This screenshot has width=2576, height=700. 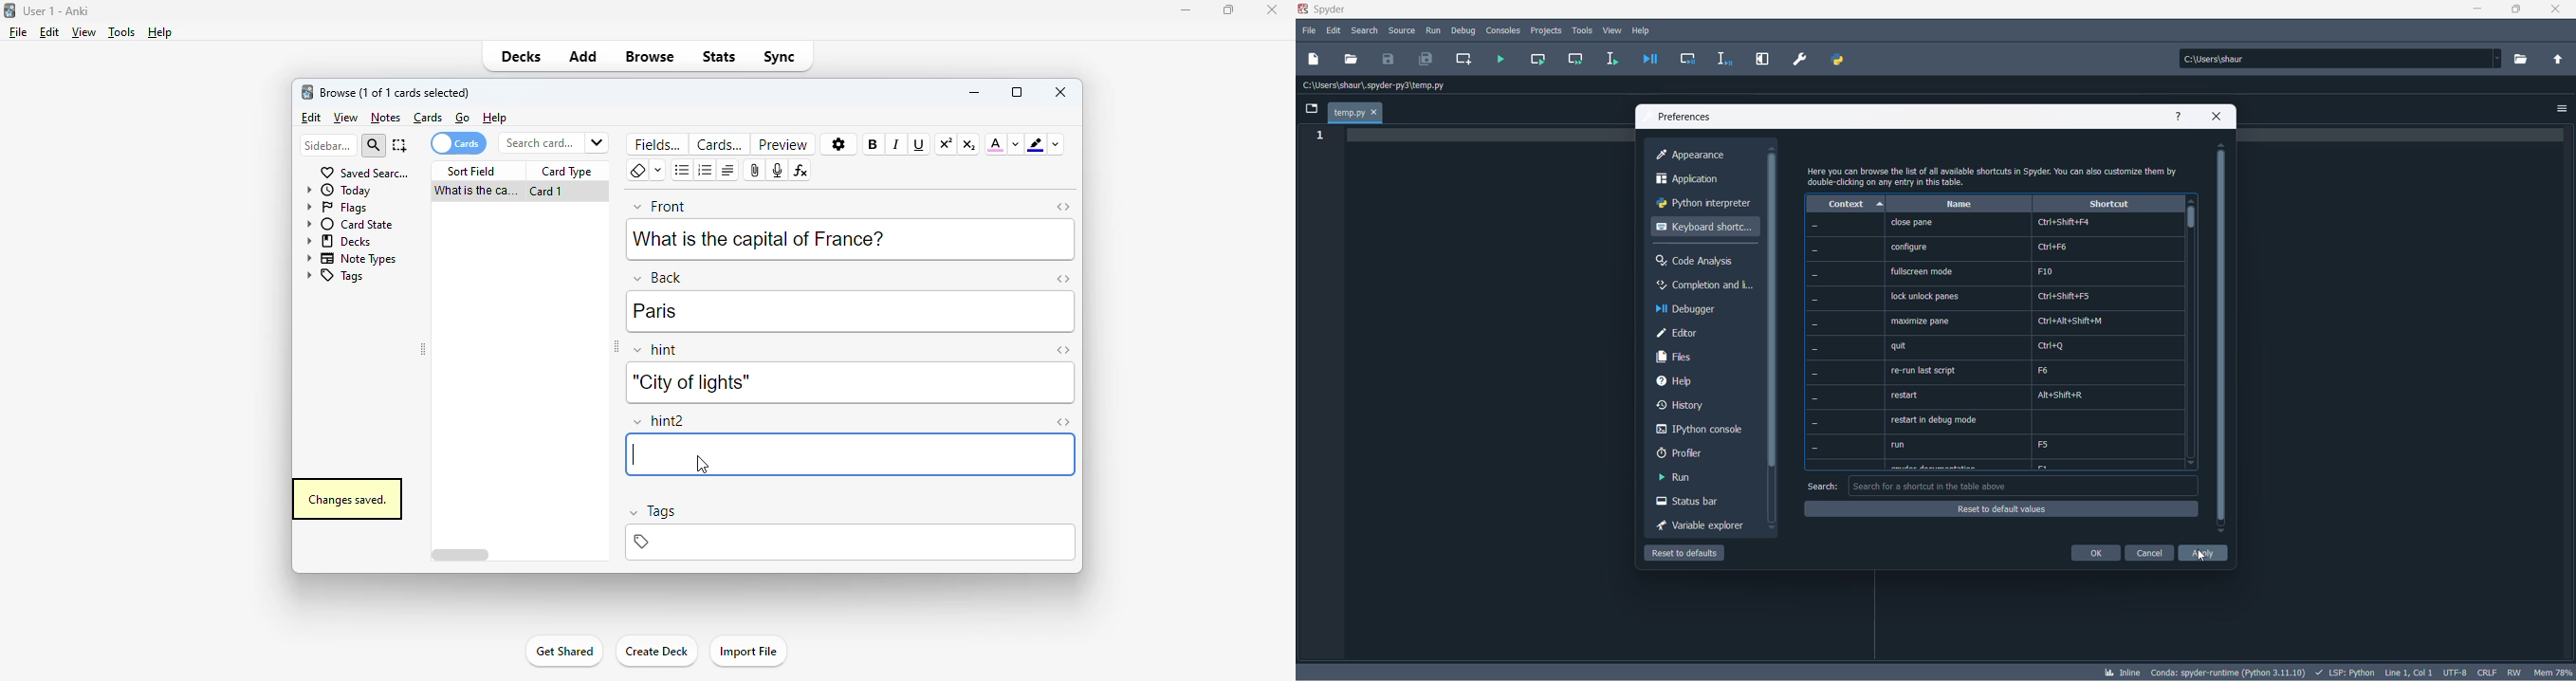 I want to click on ‘maximize pane, so click(x=1918, y=320).